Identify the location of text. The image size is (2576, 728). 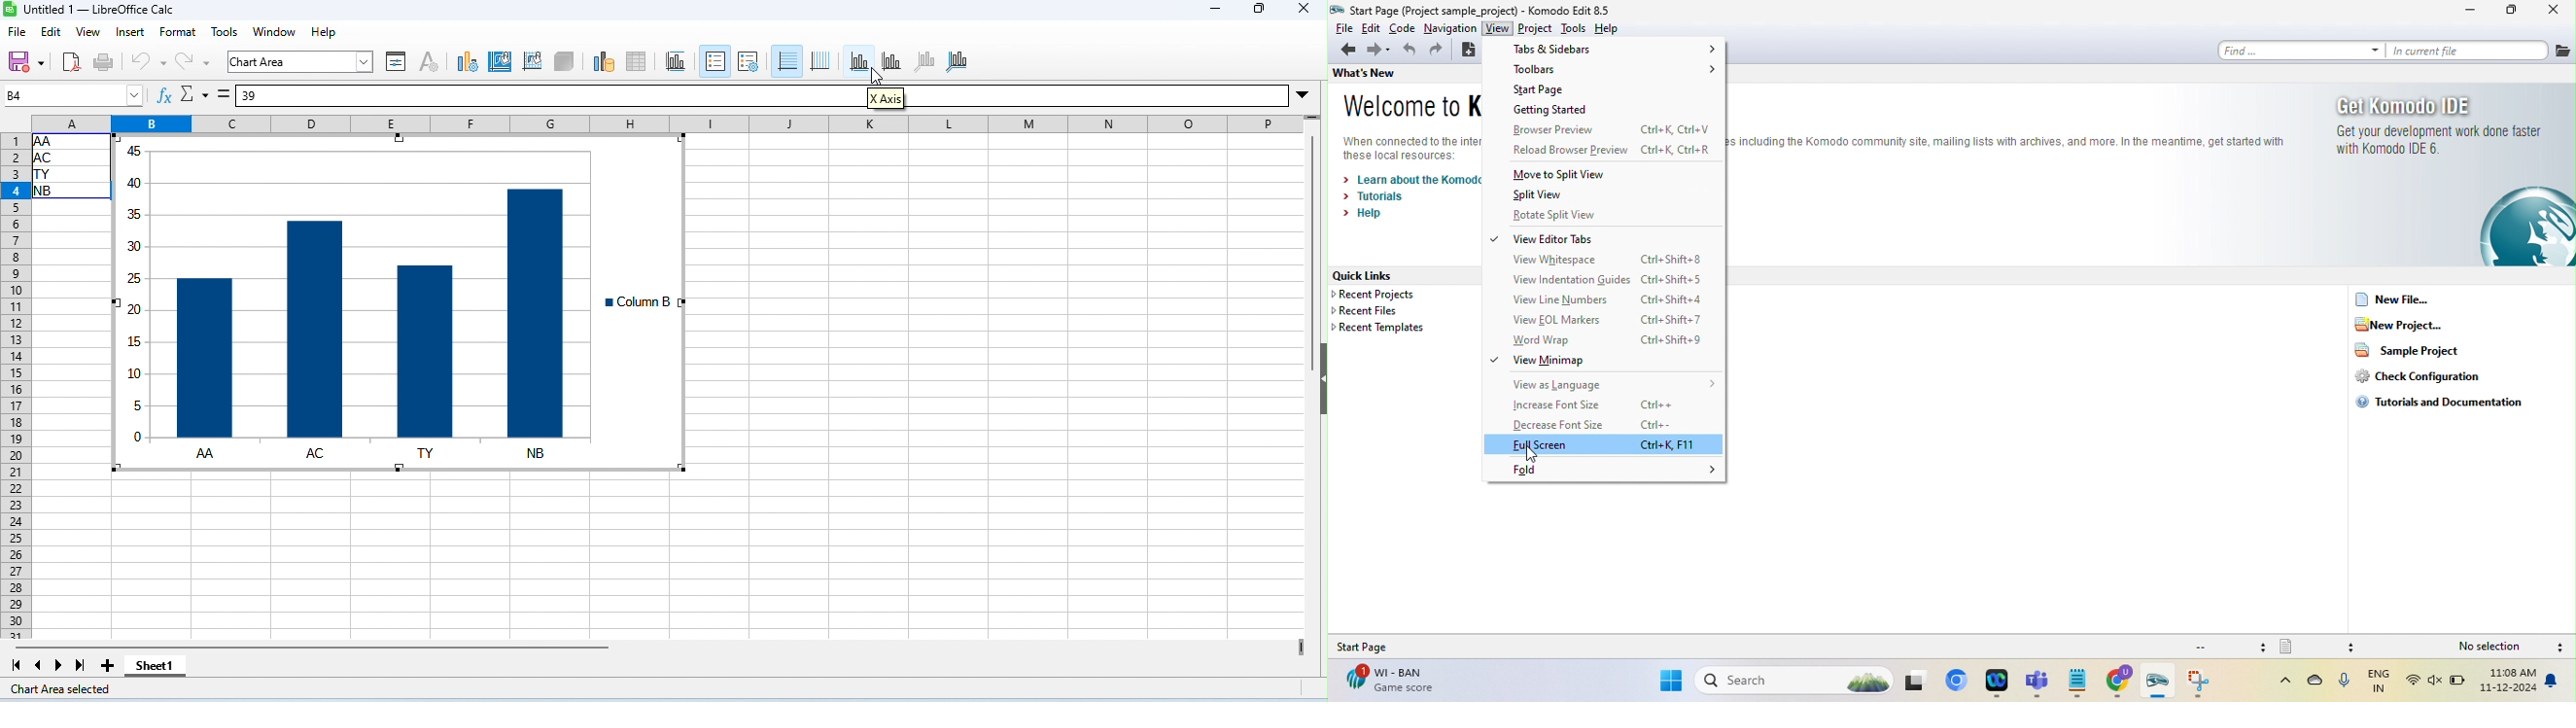
(2008, 138).